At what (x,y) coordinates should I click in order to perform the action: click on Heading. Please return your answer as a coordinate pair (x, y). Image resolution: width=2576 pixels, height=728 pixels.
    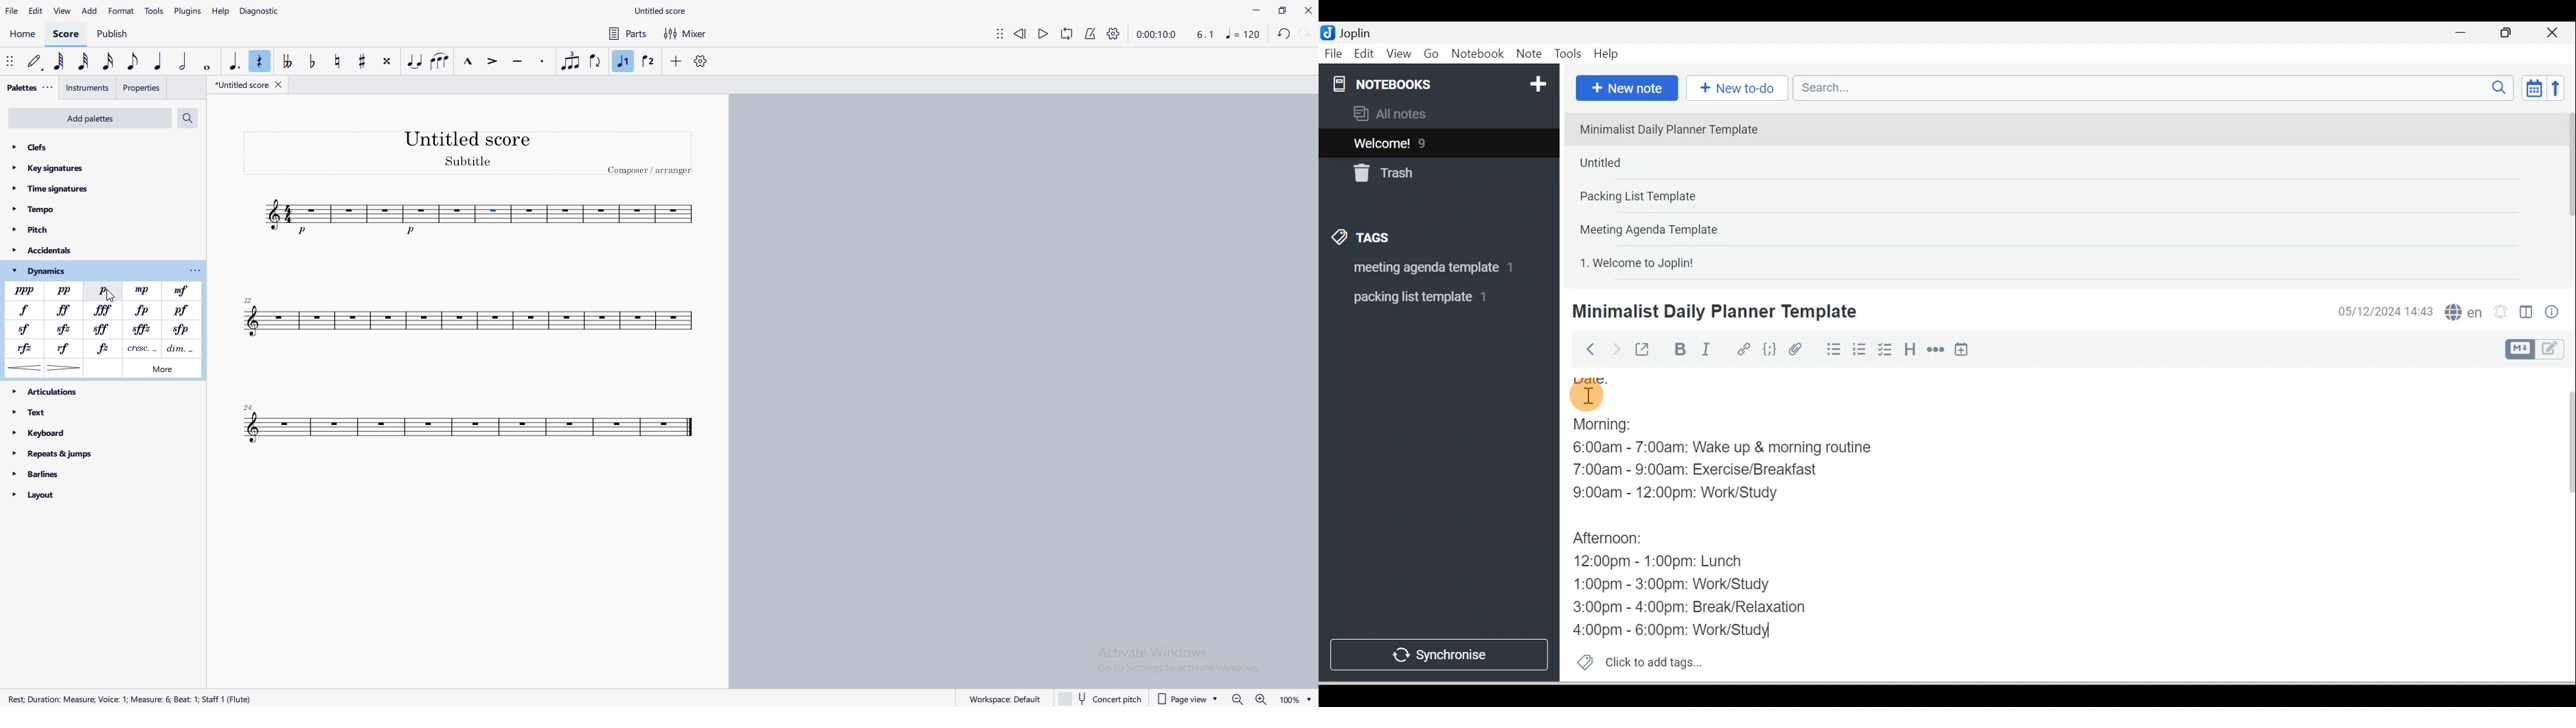
    Looking at the image, I should click on (1909, 348).